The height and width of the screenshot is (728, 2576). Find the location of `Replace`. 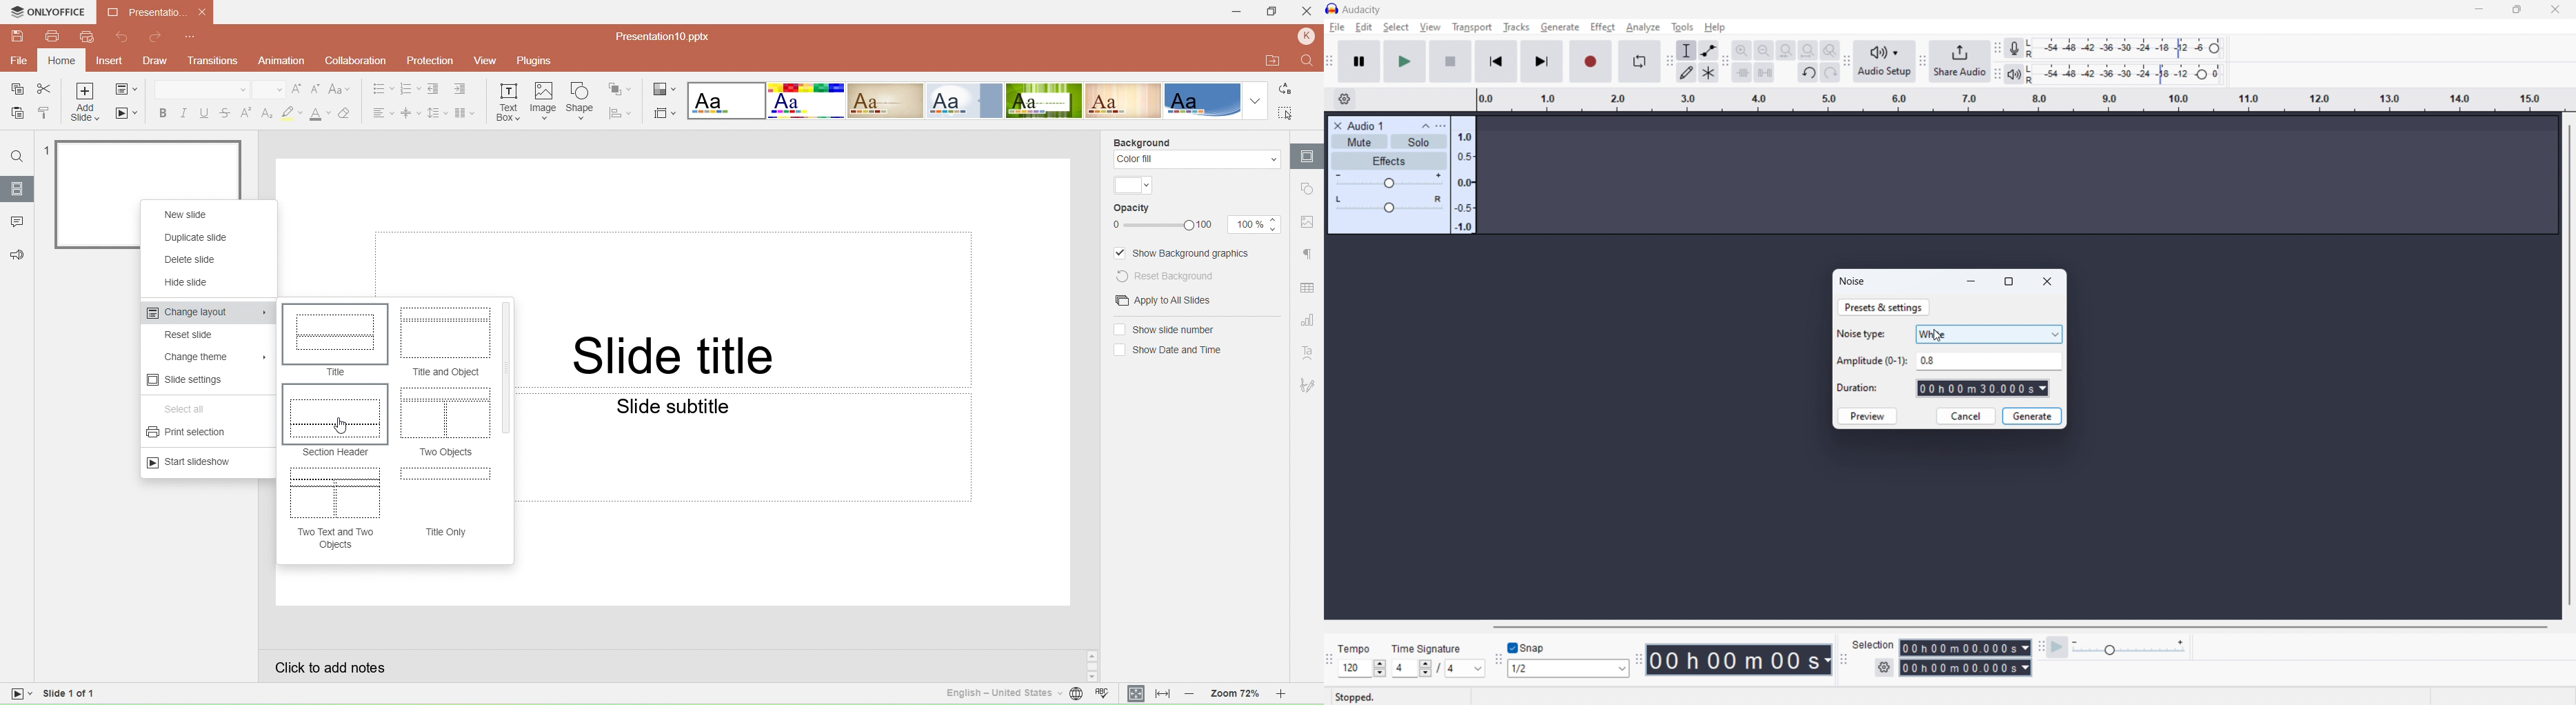

Replace is located at coordinates (1289, 90).